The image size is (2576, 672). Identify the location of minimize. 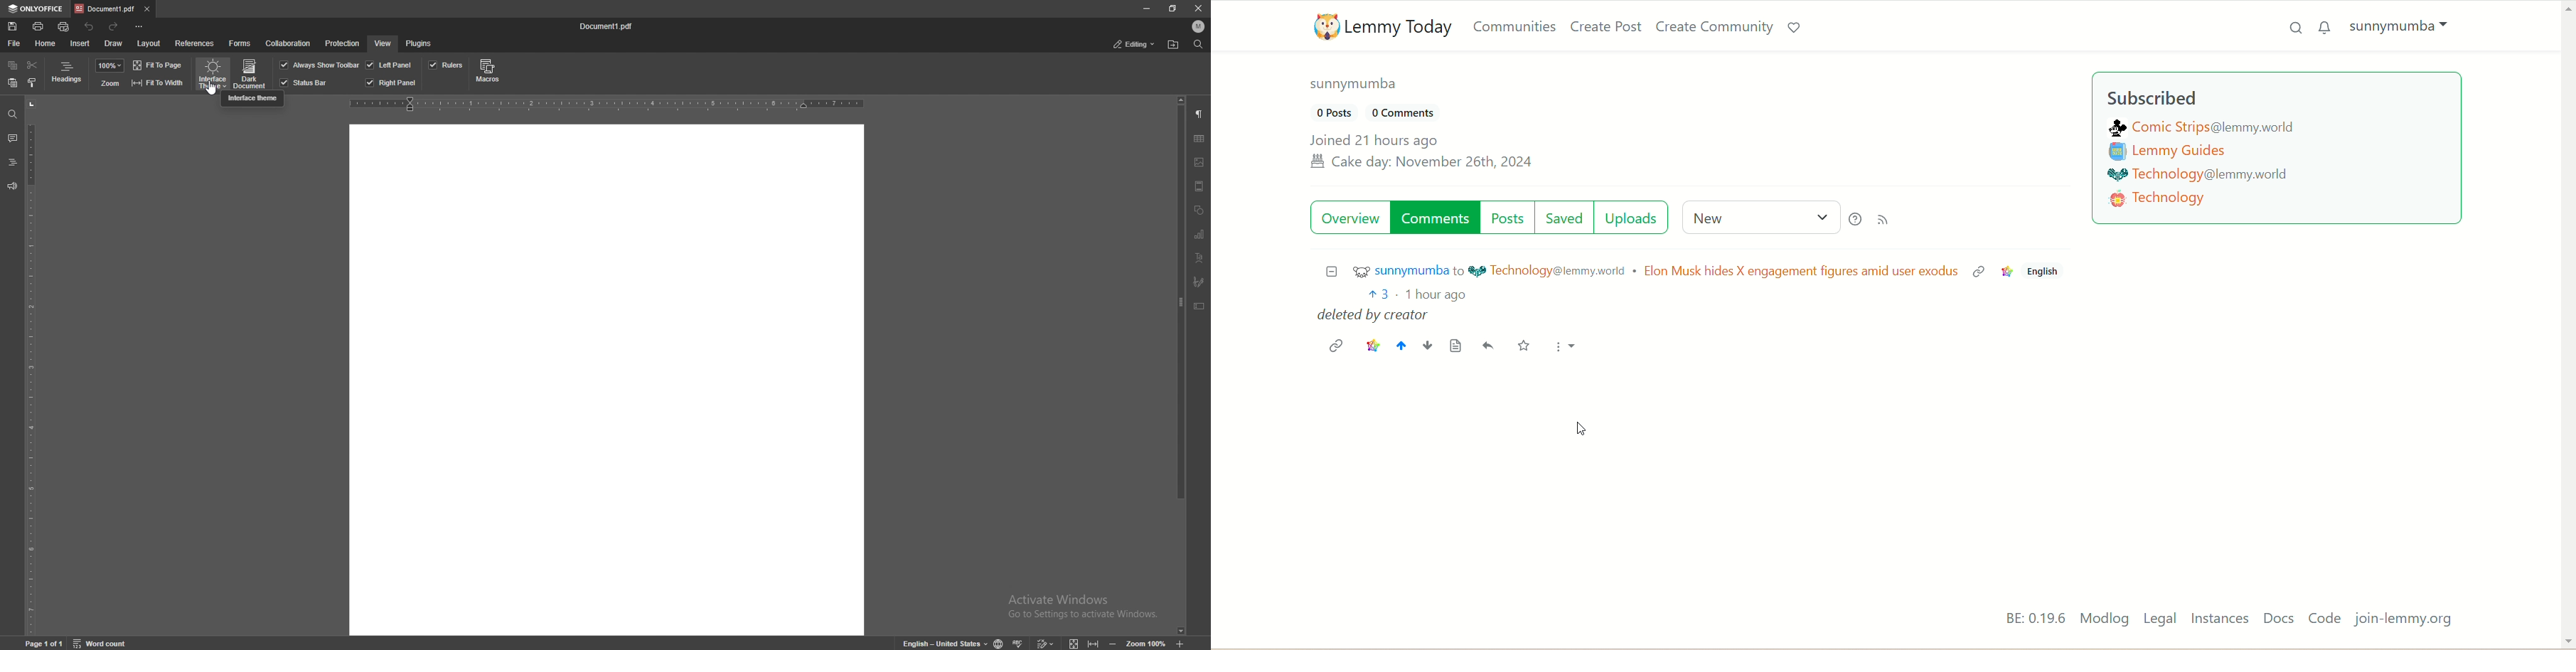
(1147, 8).